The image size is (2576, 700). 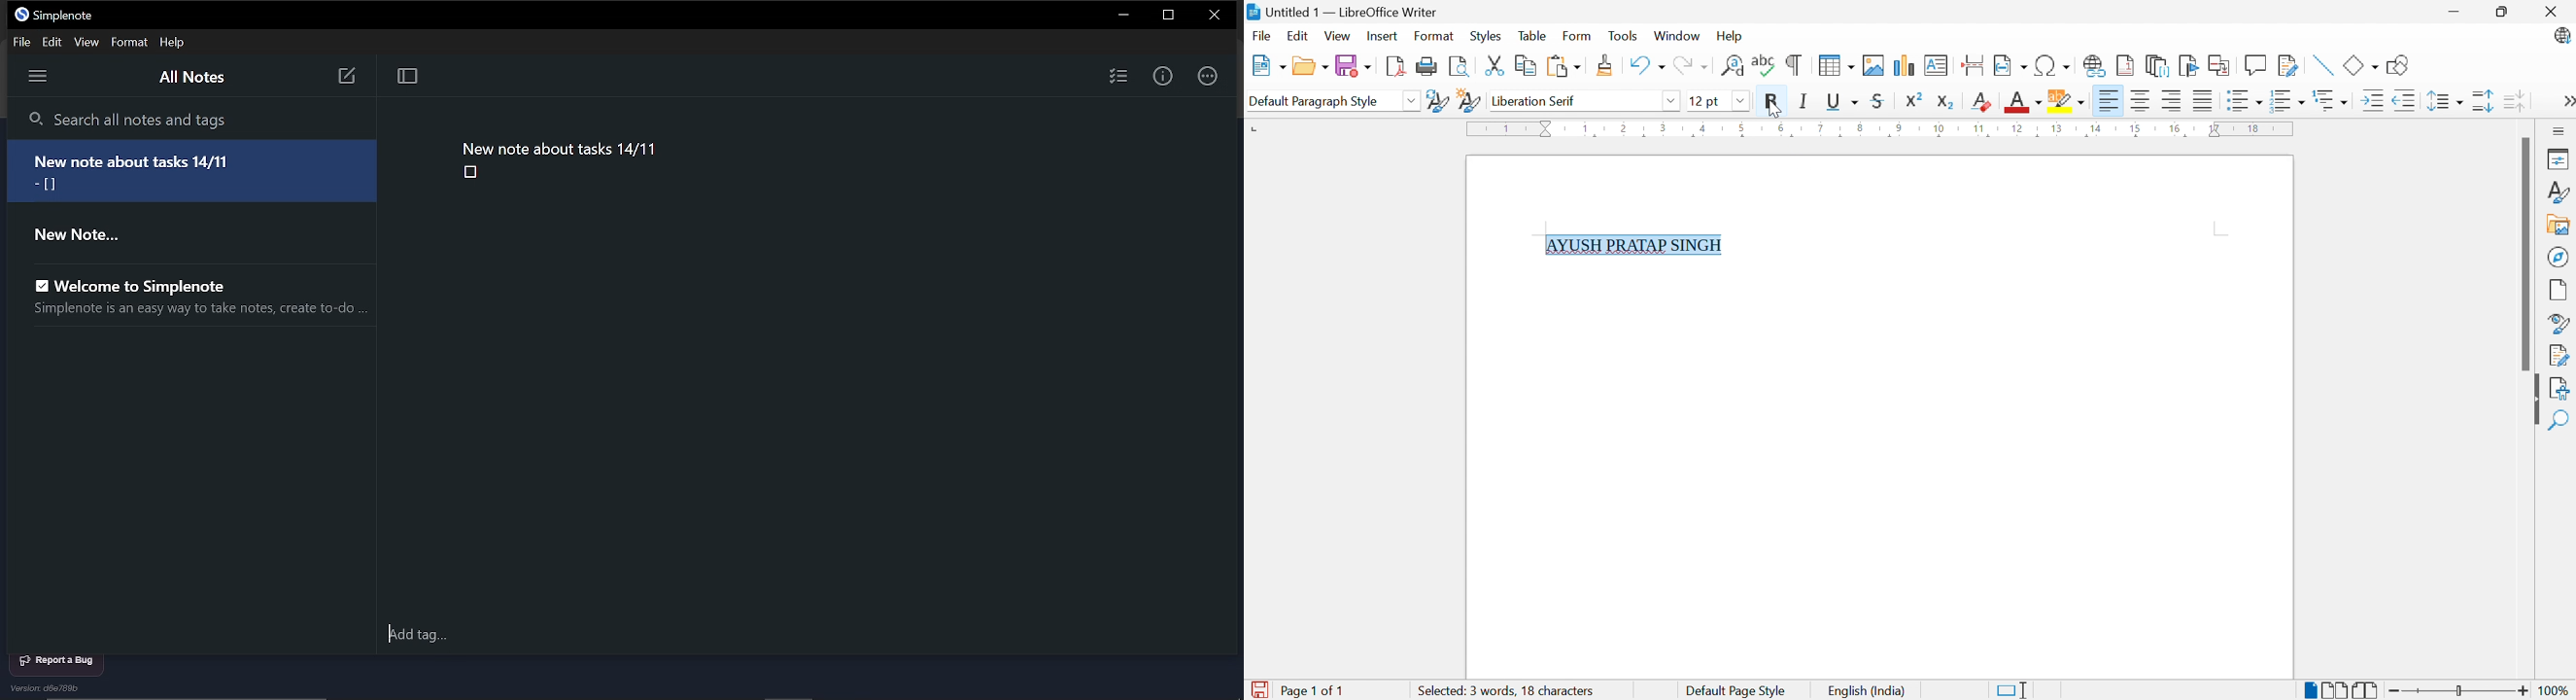 I want to click on Help, so click(x=1728, y=36).